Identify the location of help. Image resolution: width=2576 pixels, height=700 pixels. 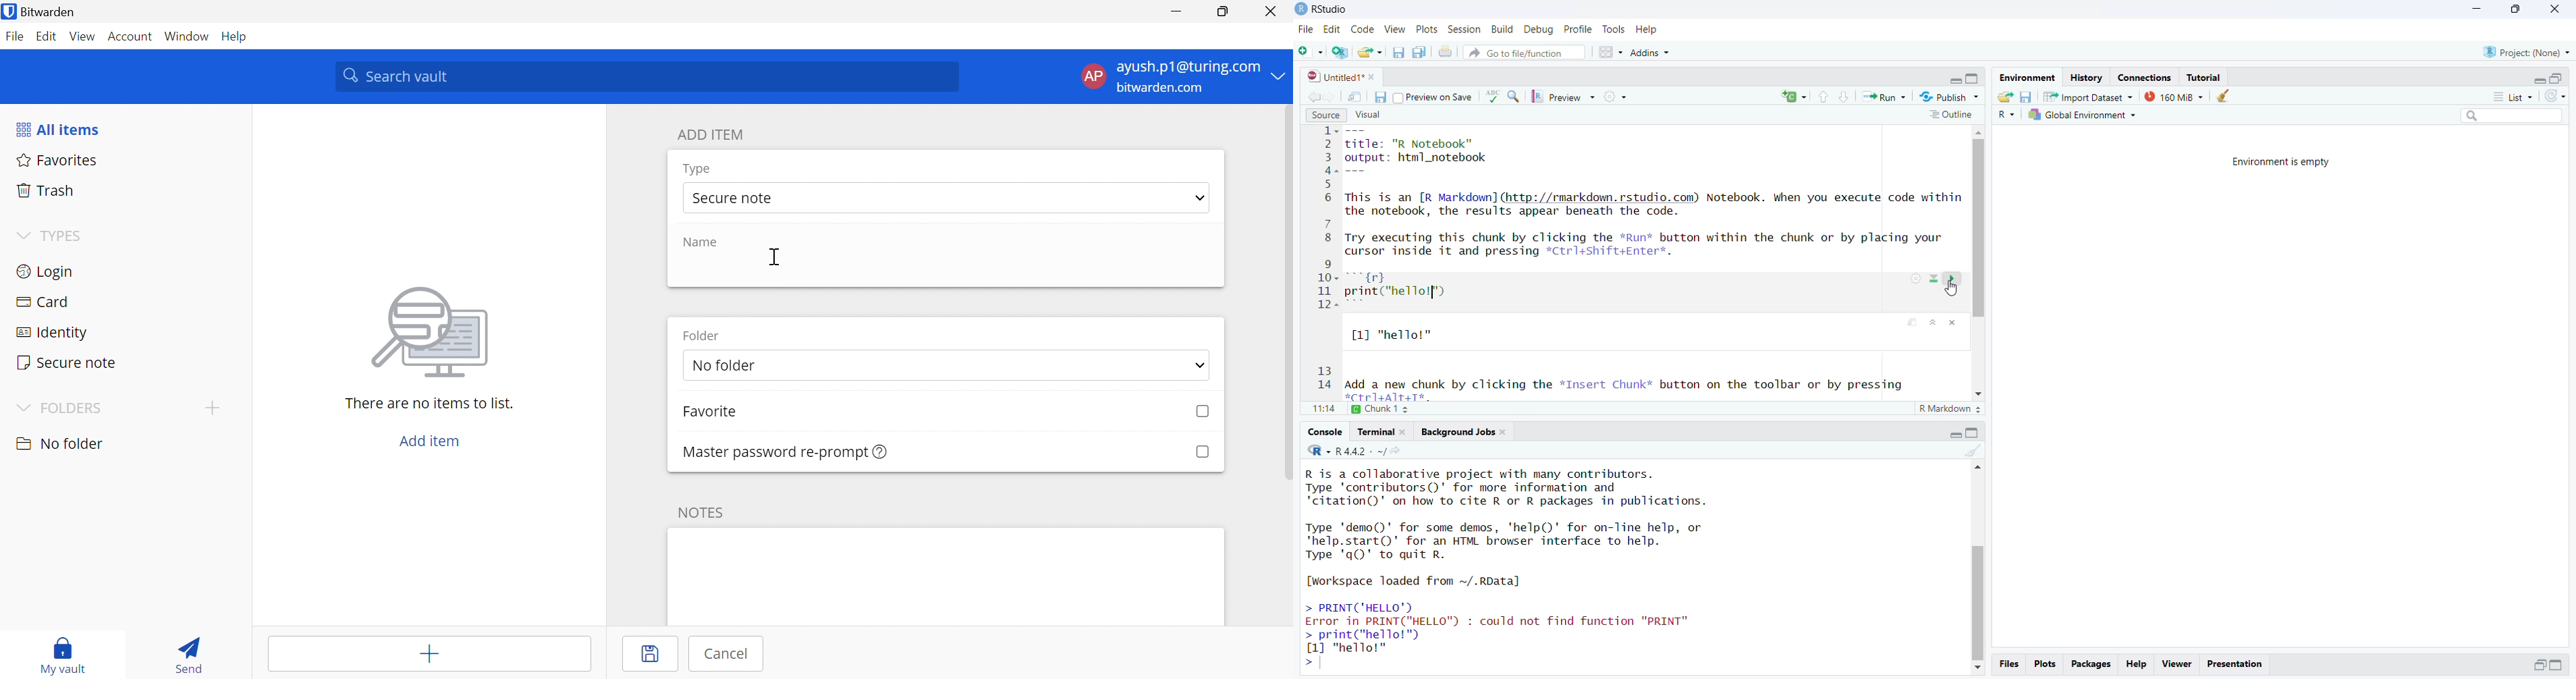
(2138, 663).